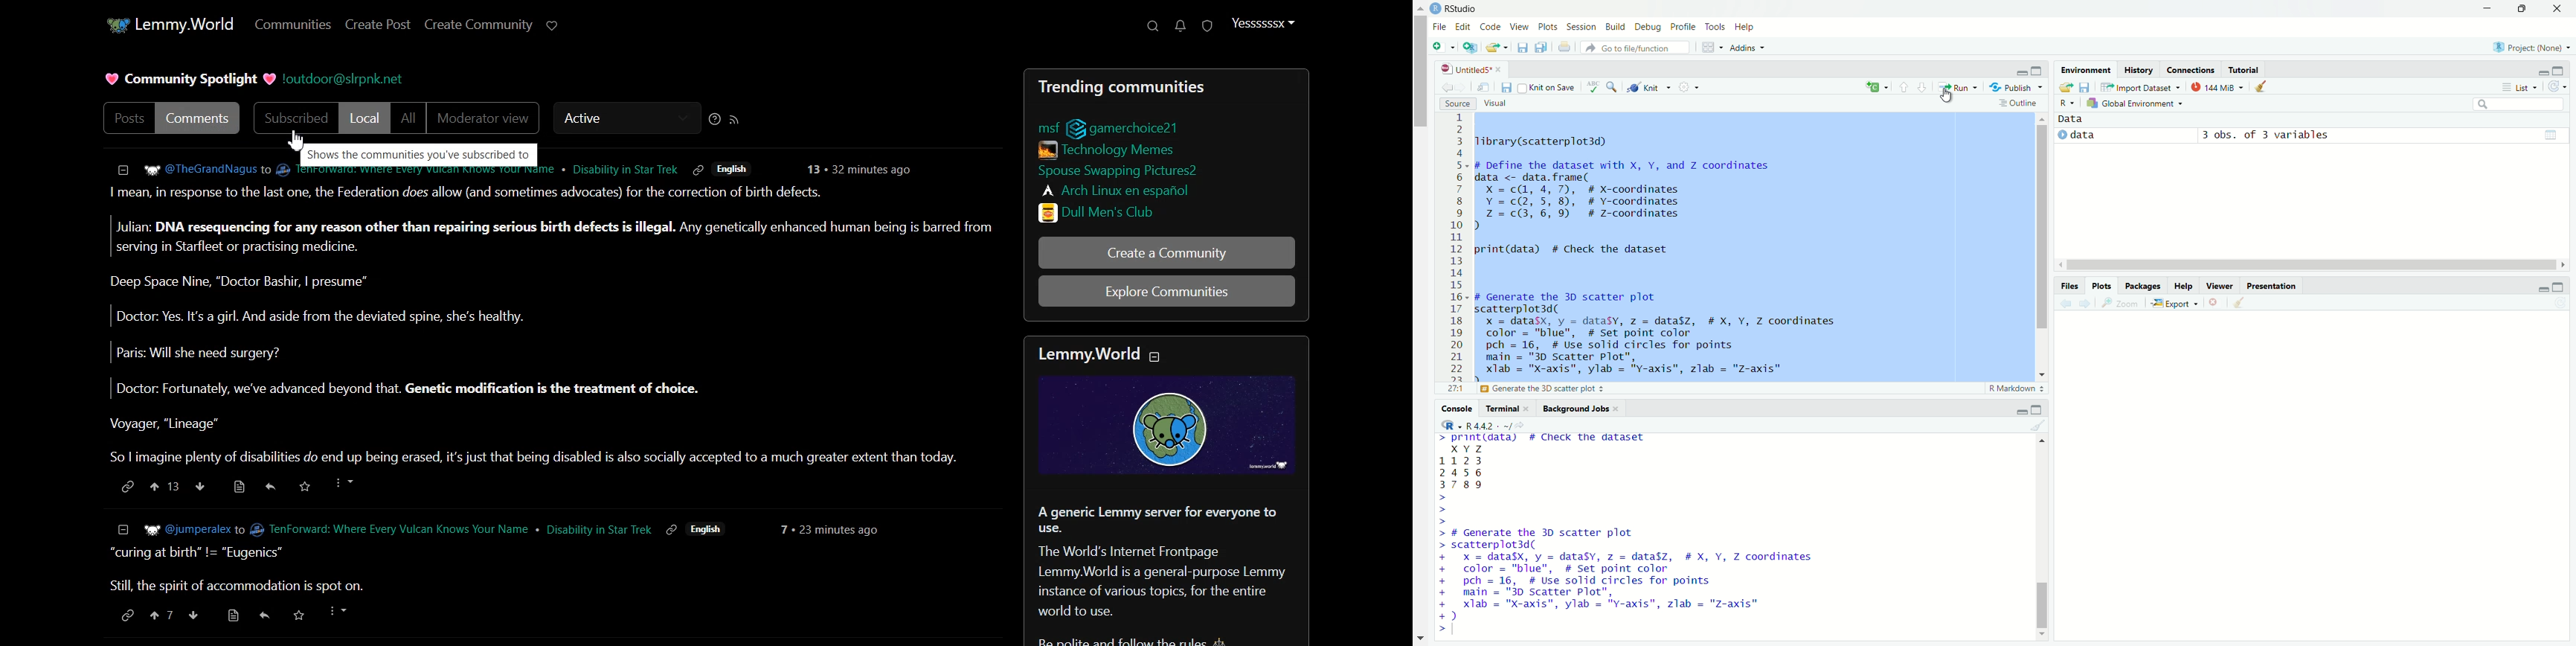 This screenshot has width=2576, height=672. I want to click on maximize, so click(2564, 285).